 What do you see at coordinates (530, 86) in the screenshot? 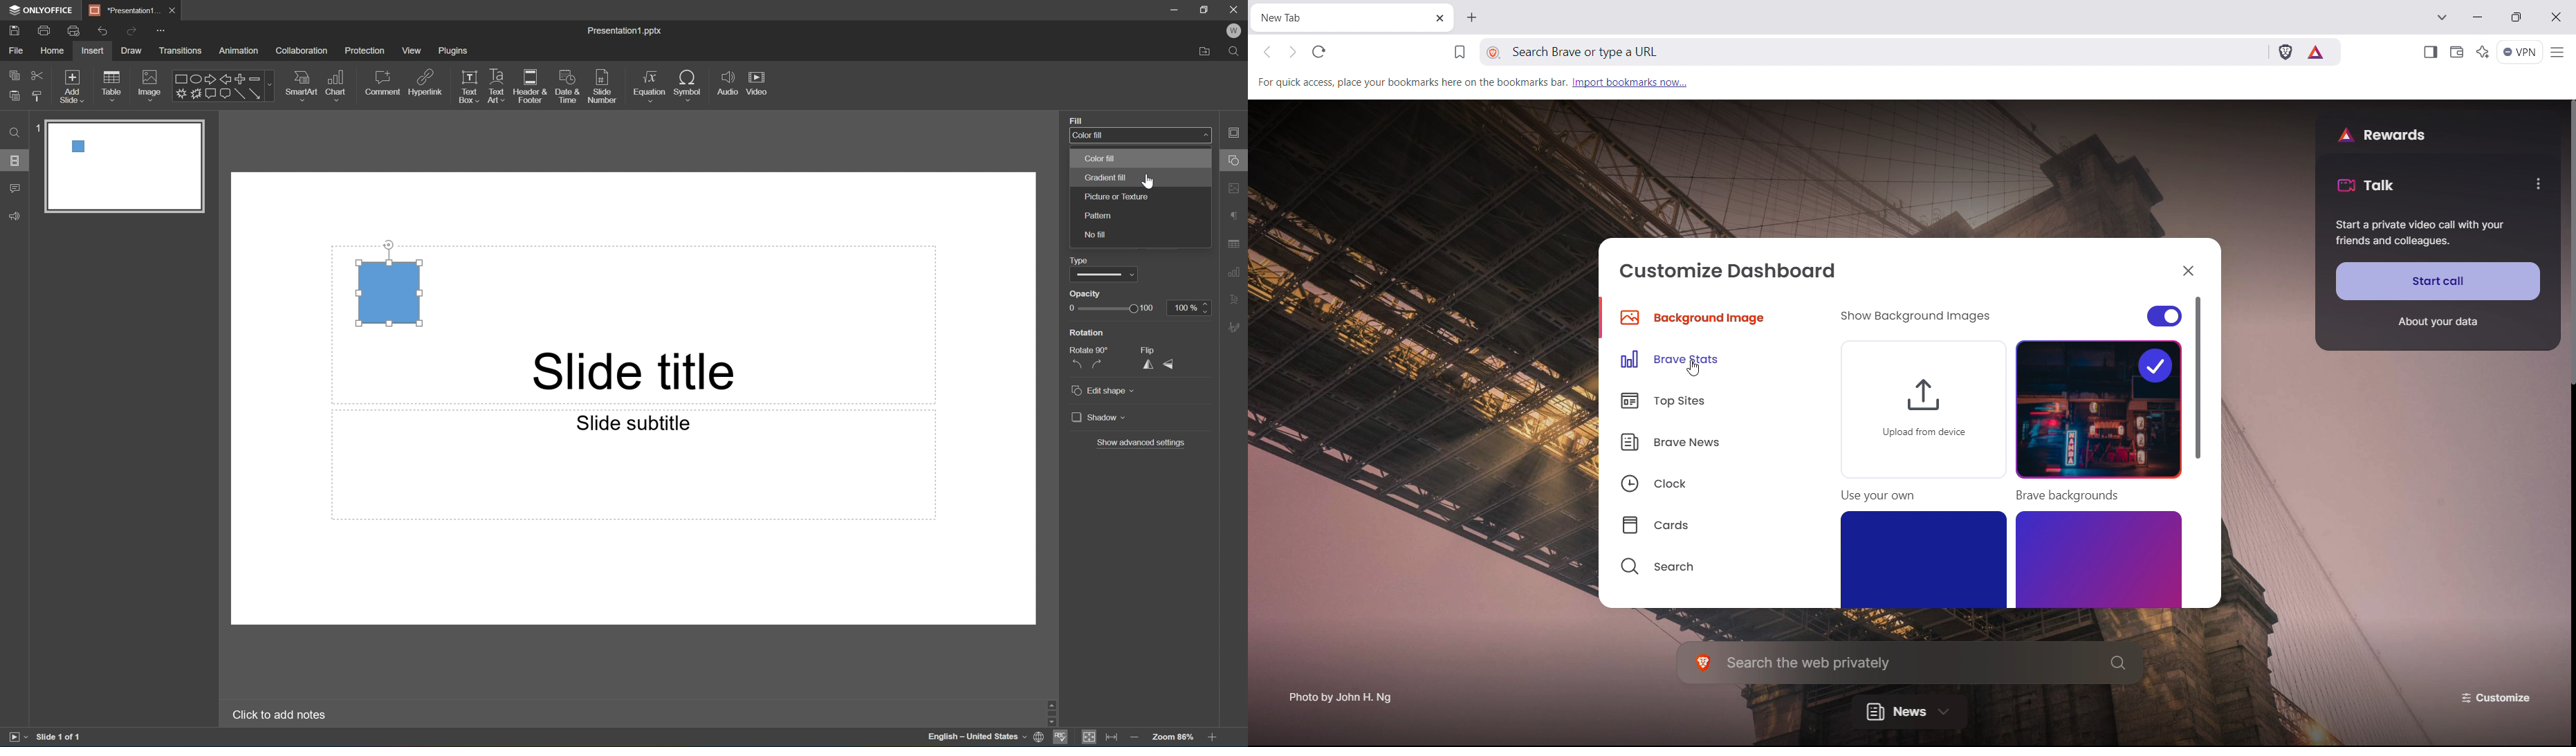
I see `Header & Footer` at bounding box center [530, 86].